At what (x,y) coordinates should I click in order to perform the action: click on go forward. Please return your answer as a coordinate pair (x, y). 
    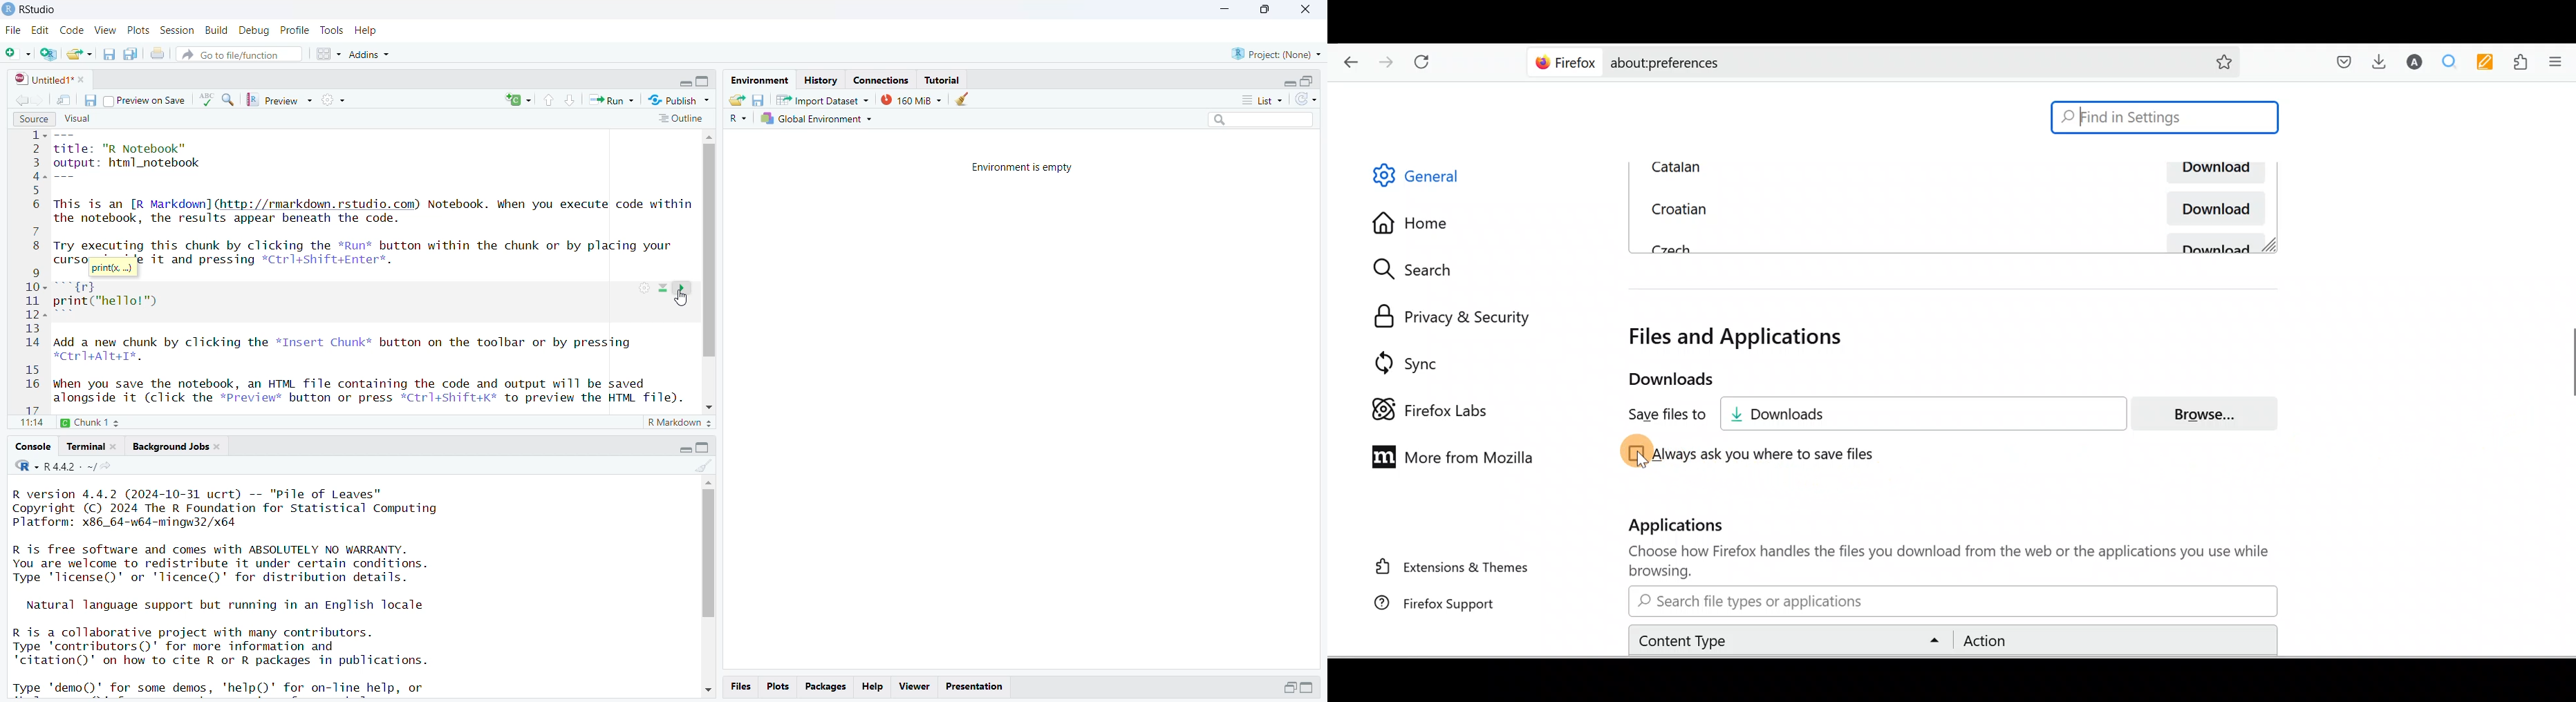
    Looking at the image, I should click on (41, 99).